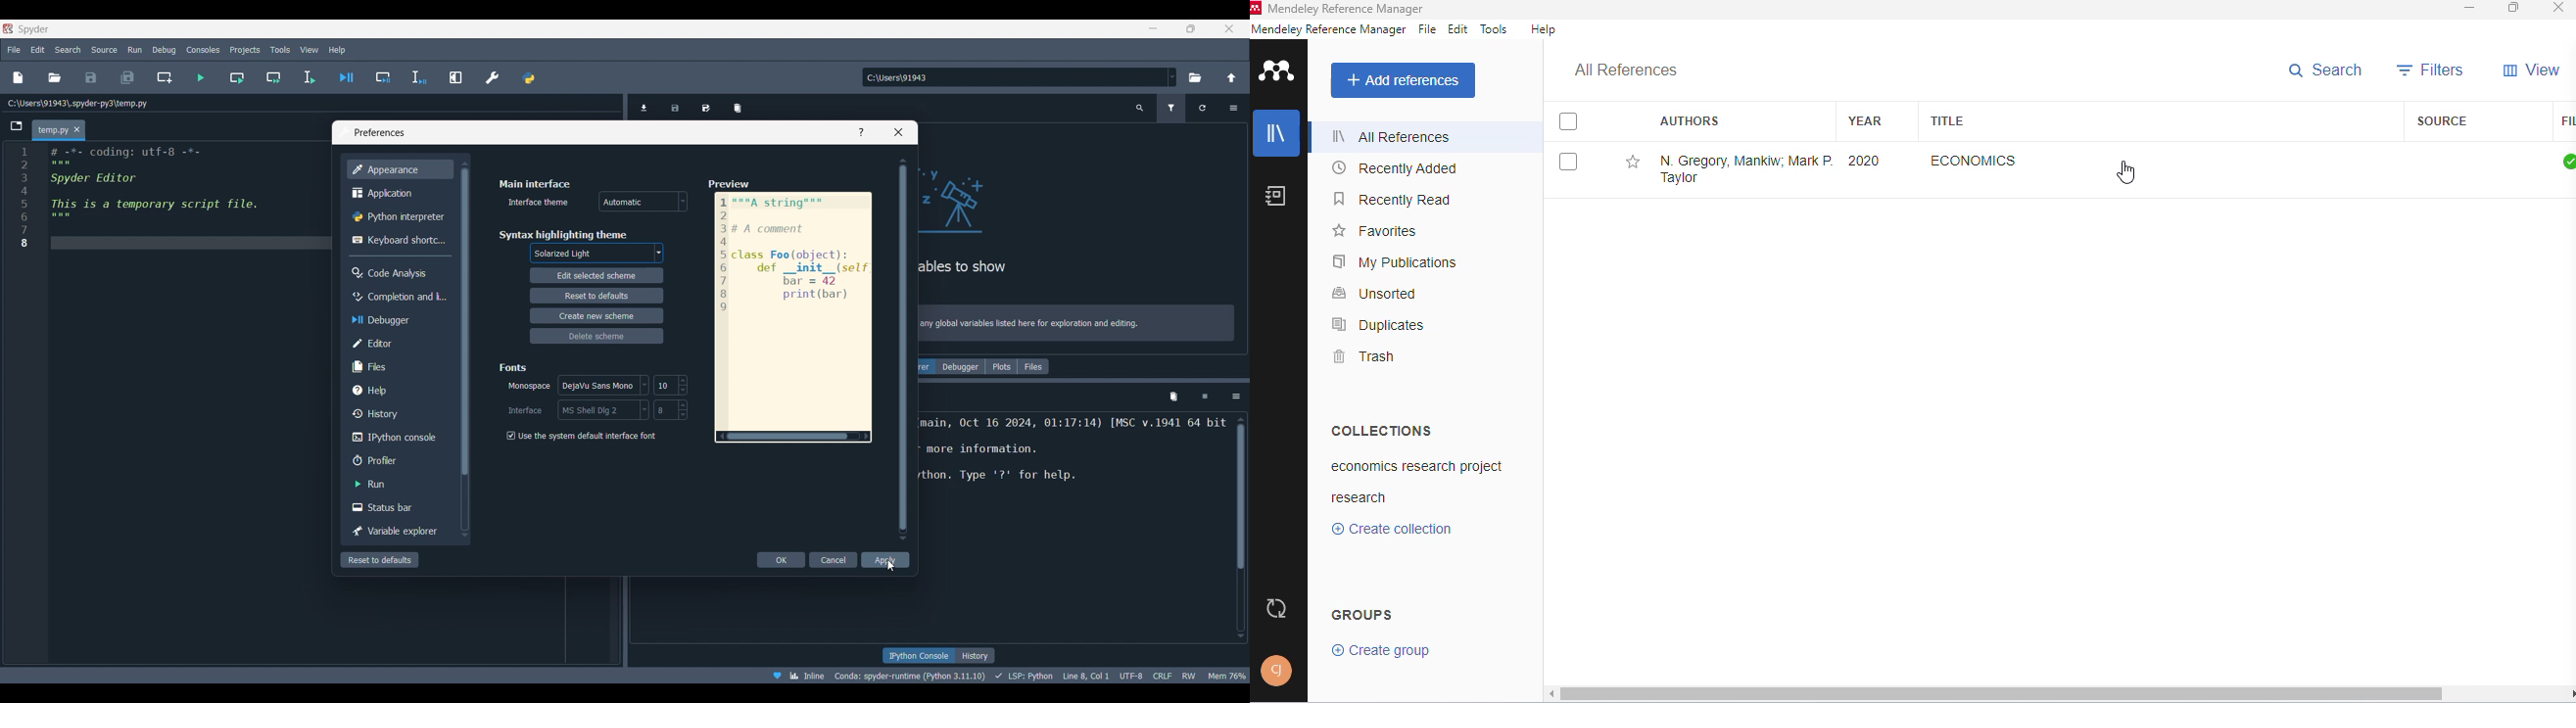 The image size is (2576, 728). I want to click on Remove all variables from namespace, so click(1174, 397).